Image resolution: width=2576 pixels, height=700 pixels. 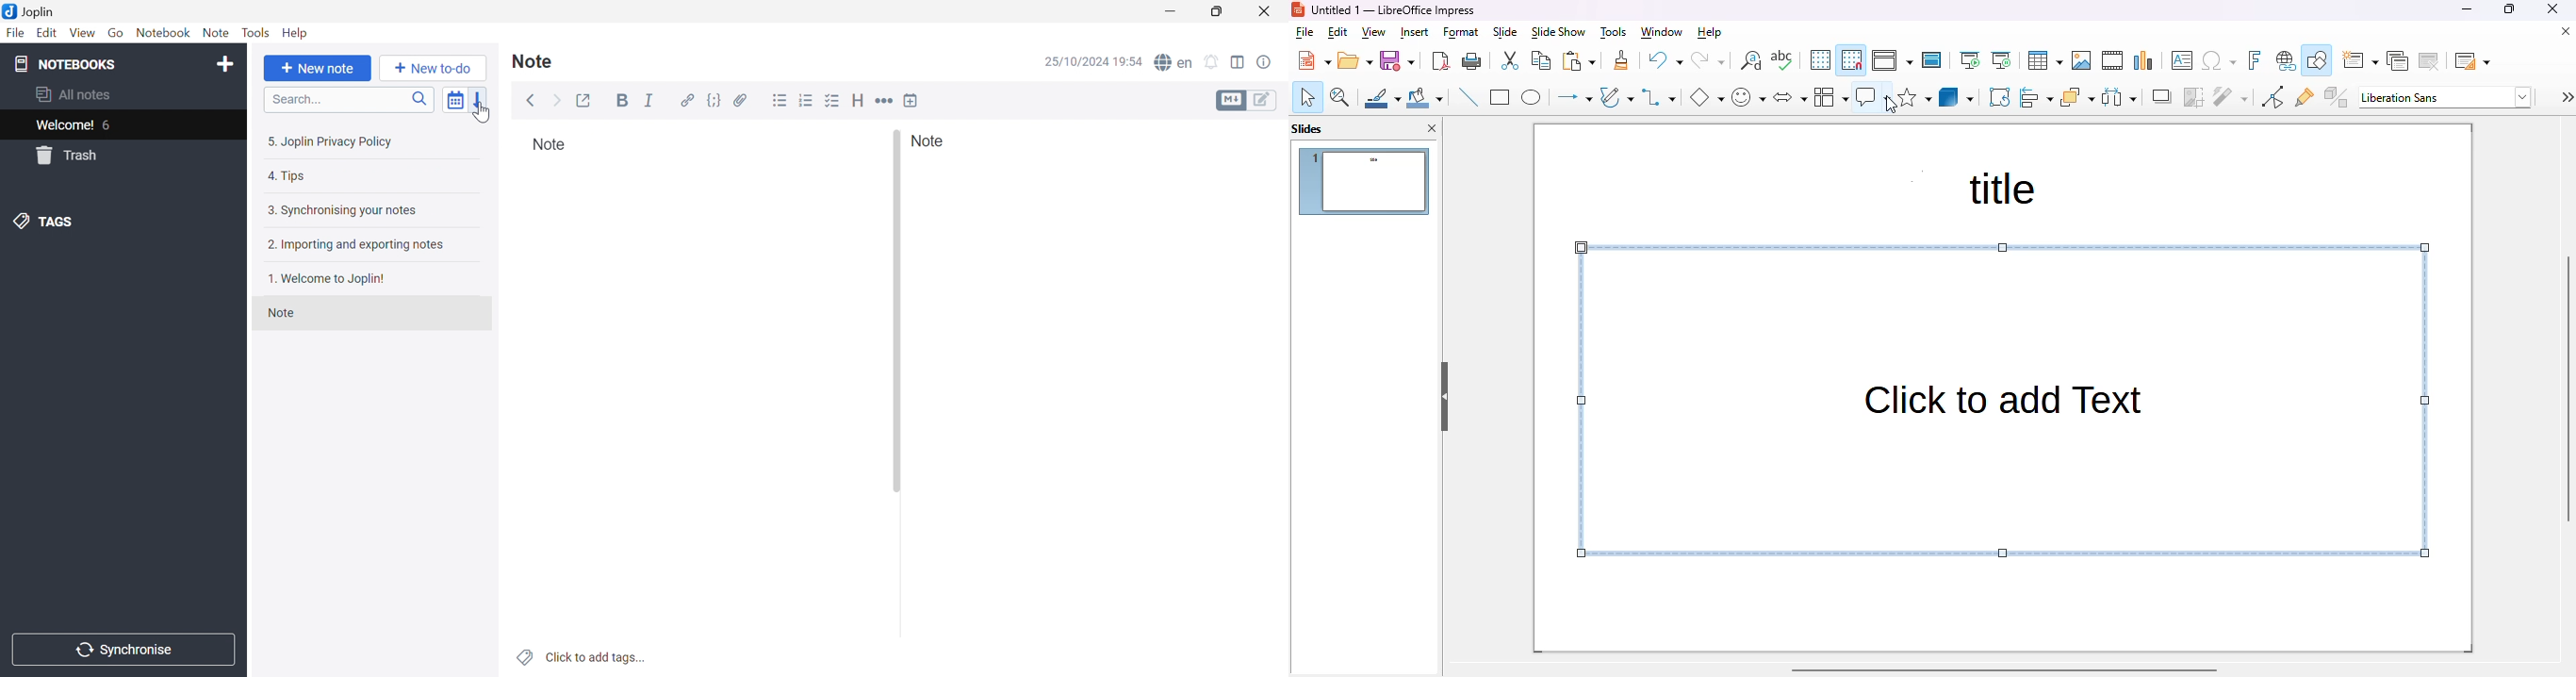 What do you see at coordinates (1307, 97) in the screenshot?
I see `select` at bounding box center [1307, 97].